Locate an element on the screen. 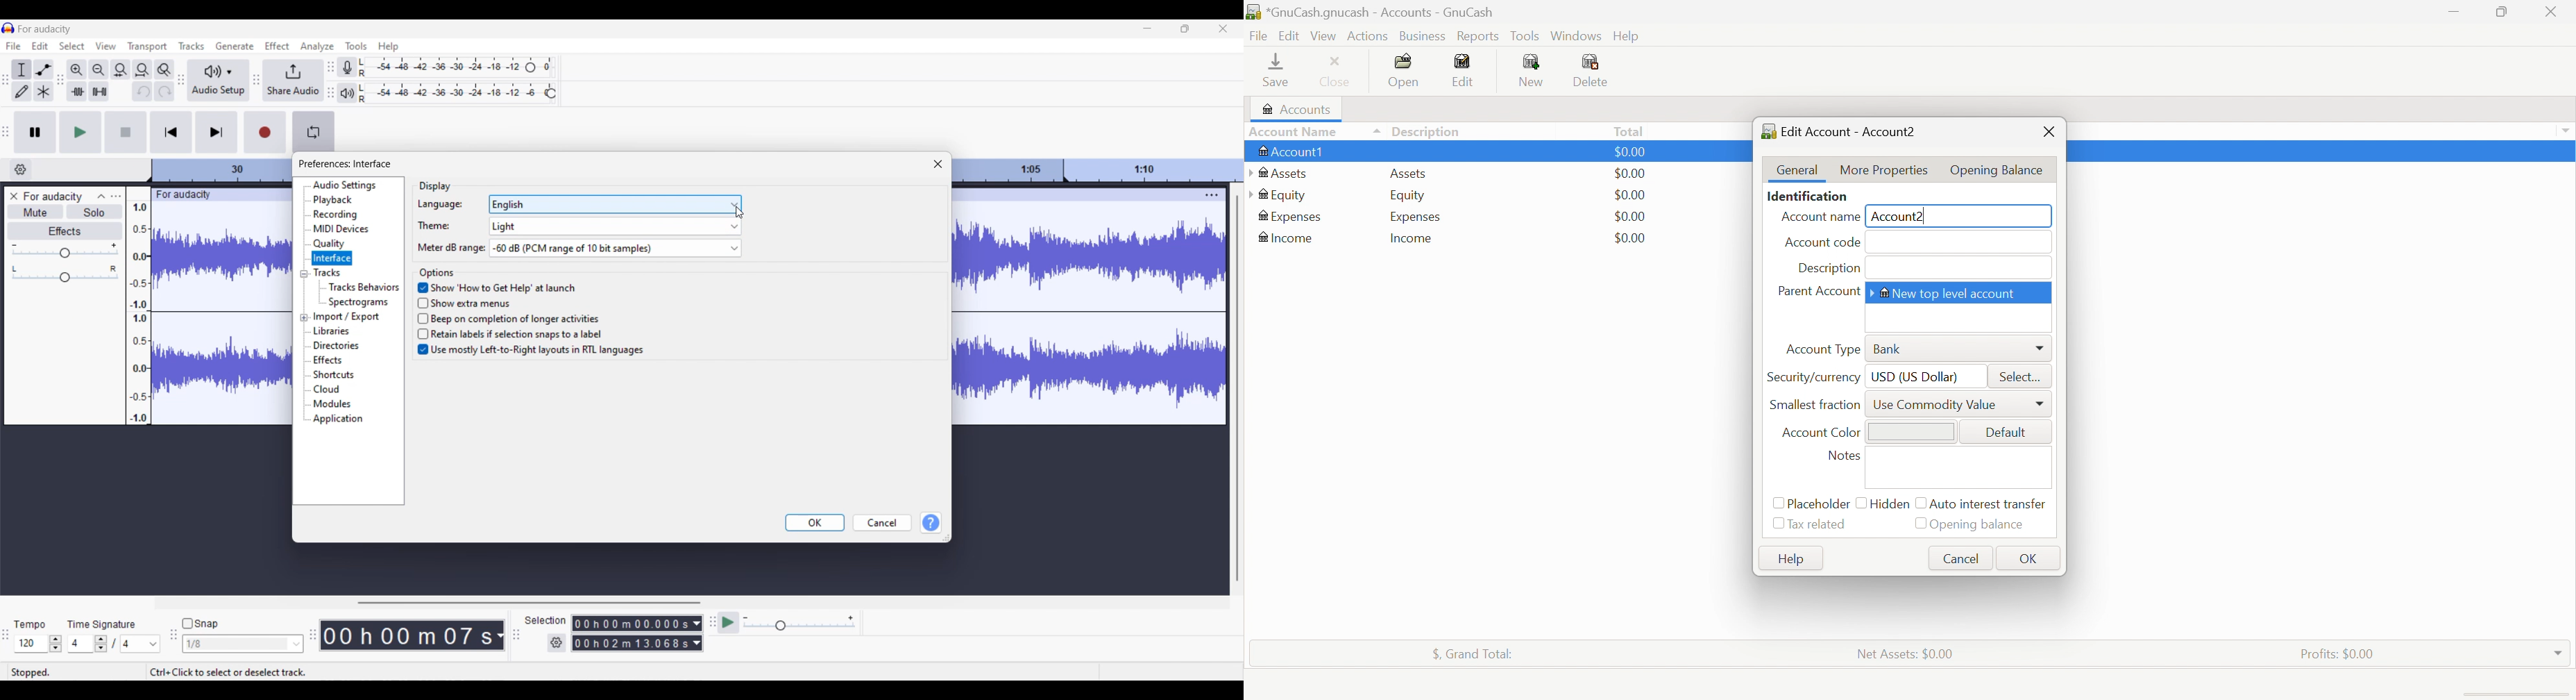 Image resolution: width=2576 pixels, height=700 pixels. Edit Account - Account2 is located at coordinates (1837, 131).